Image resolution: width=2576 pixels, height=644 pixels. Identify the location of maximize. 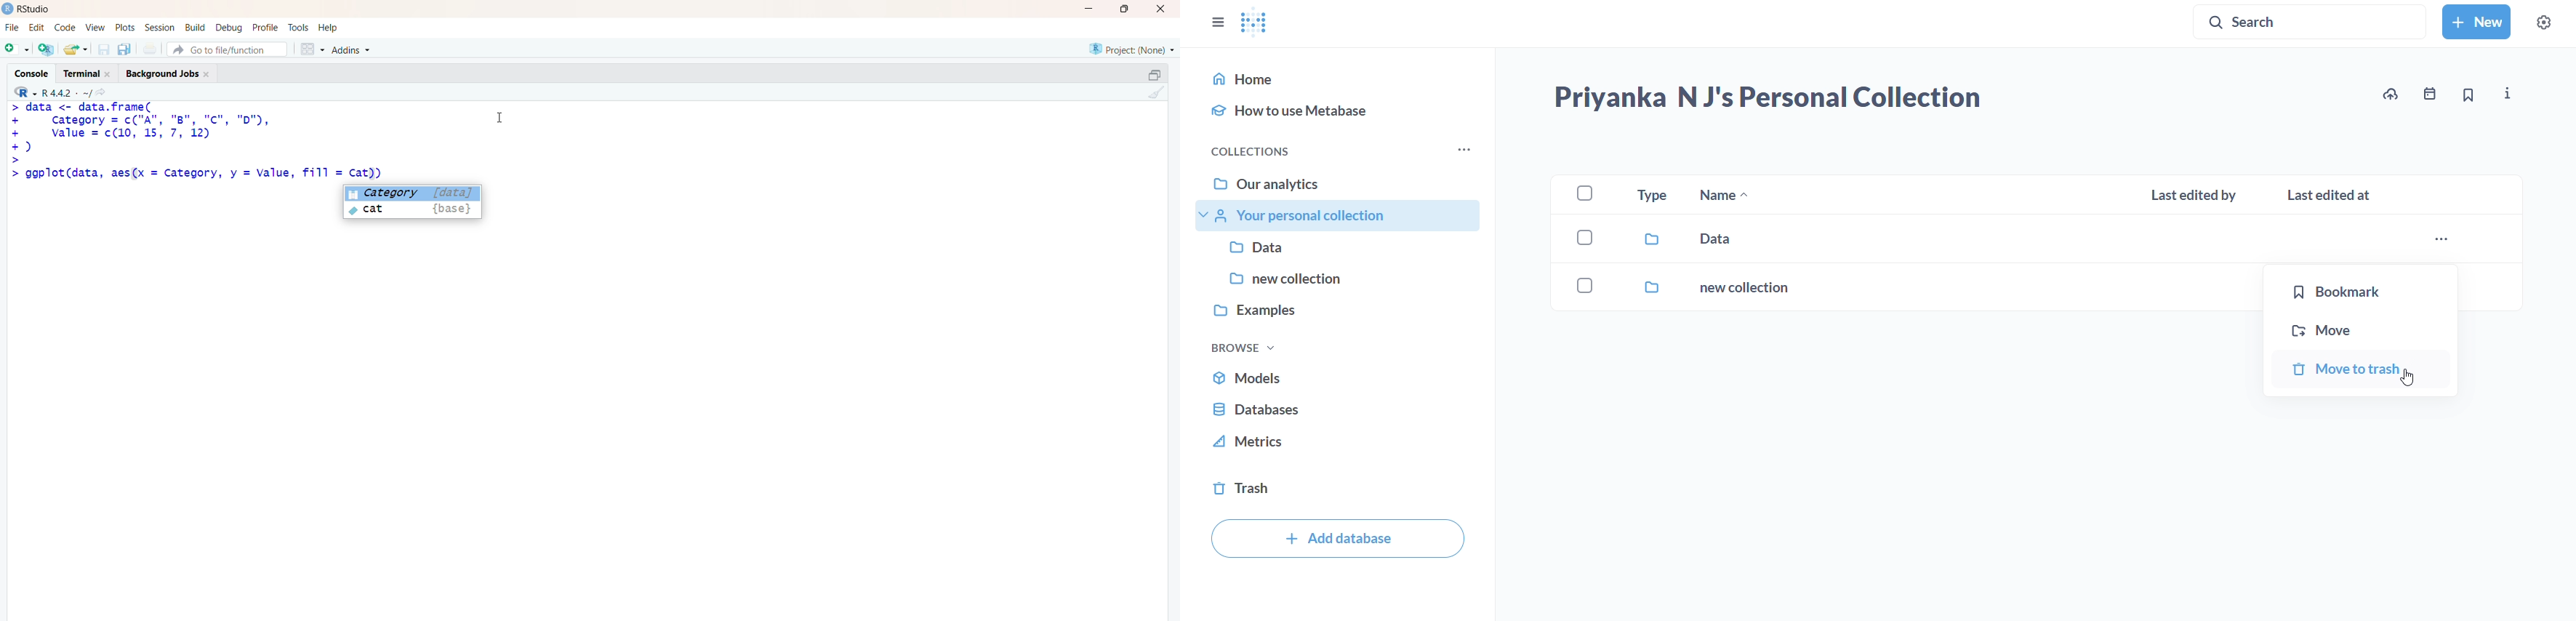
(1129, 9).